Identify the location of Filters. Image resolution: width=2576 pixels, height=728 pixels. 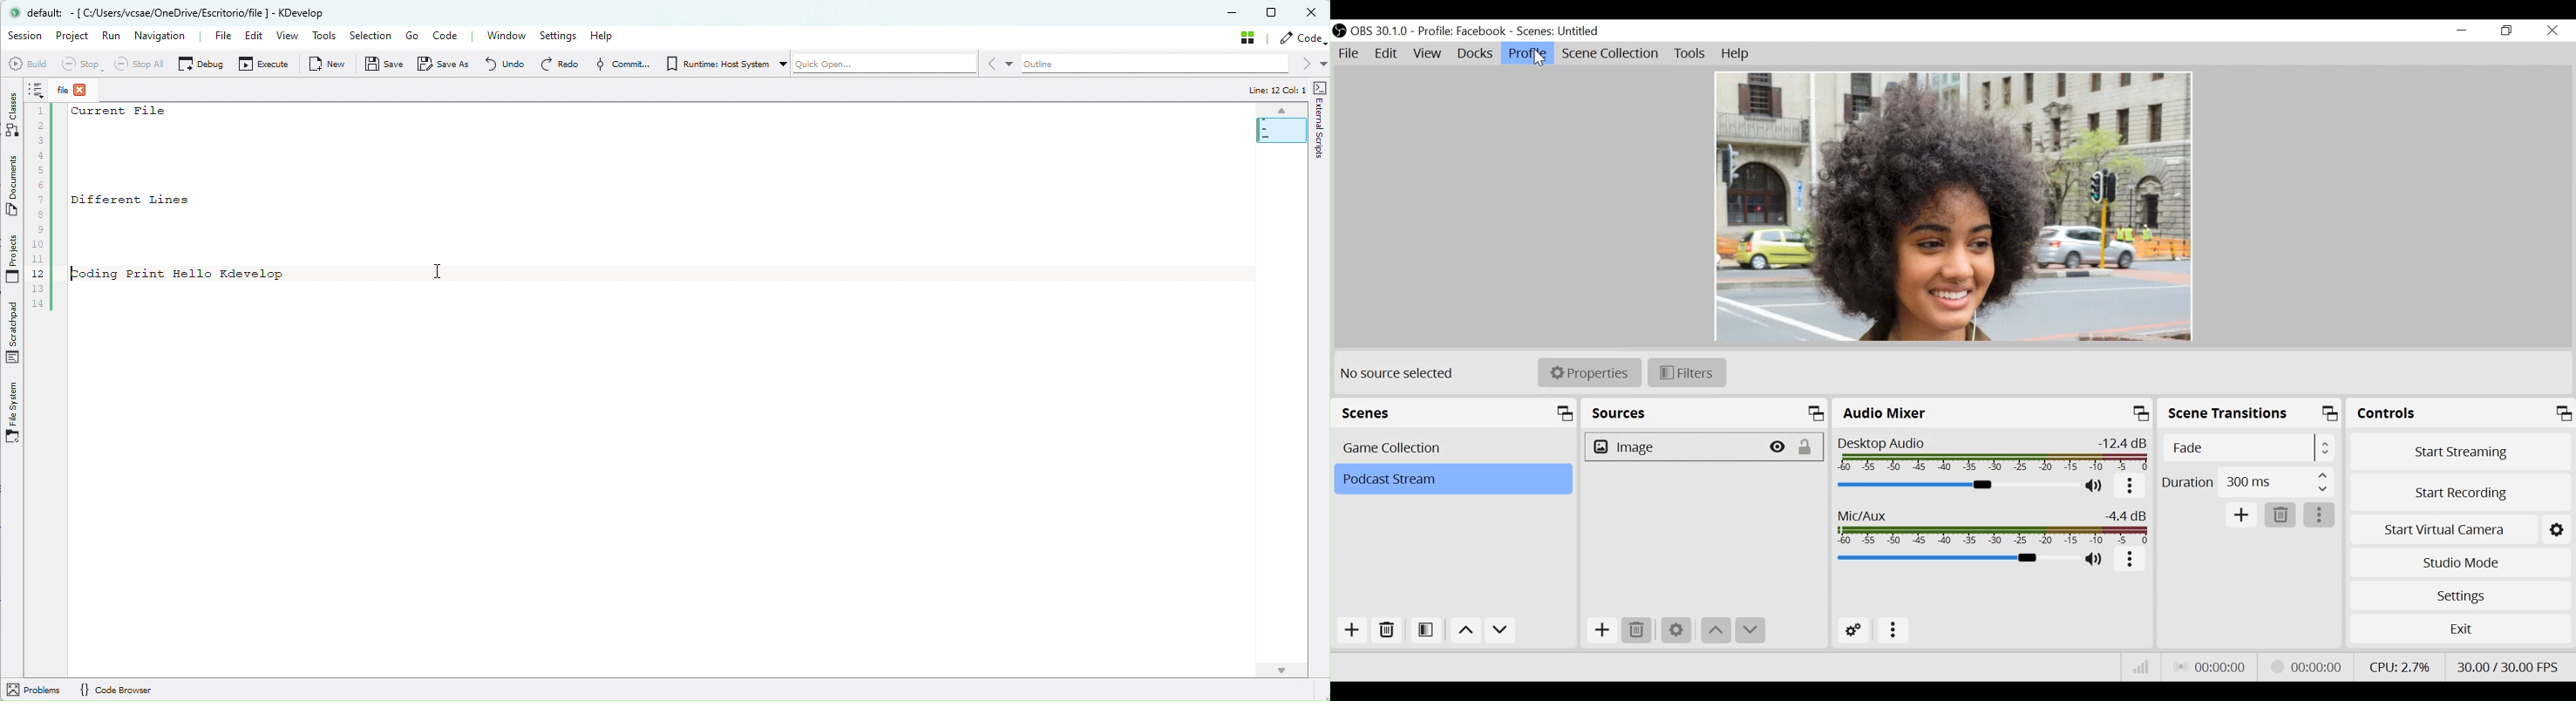
(1687, 373).